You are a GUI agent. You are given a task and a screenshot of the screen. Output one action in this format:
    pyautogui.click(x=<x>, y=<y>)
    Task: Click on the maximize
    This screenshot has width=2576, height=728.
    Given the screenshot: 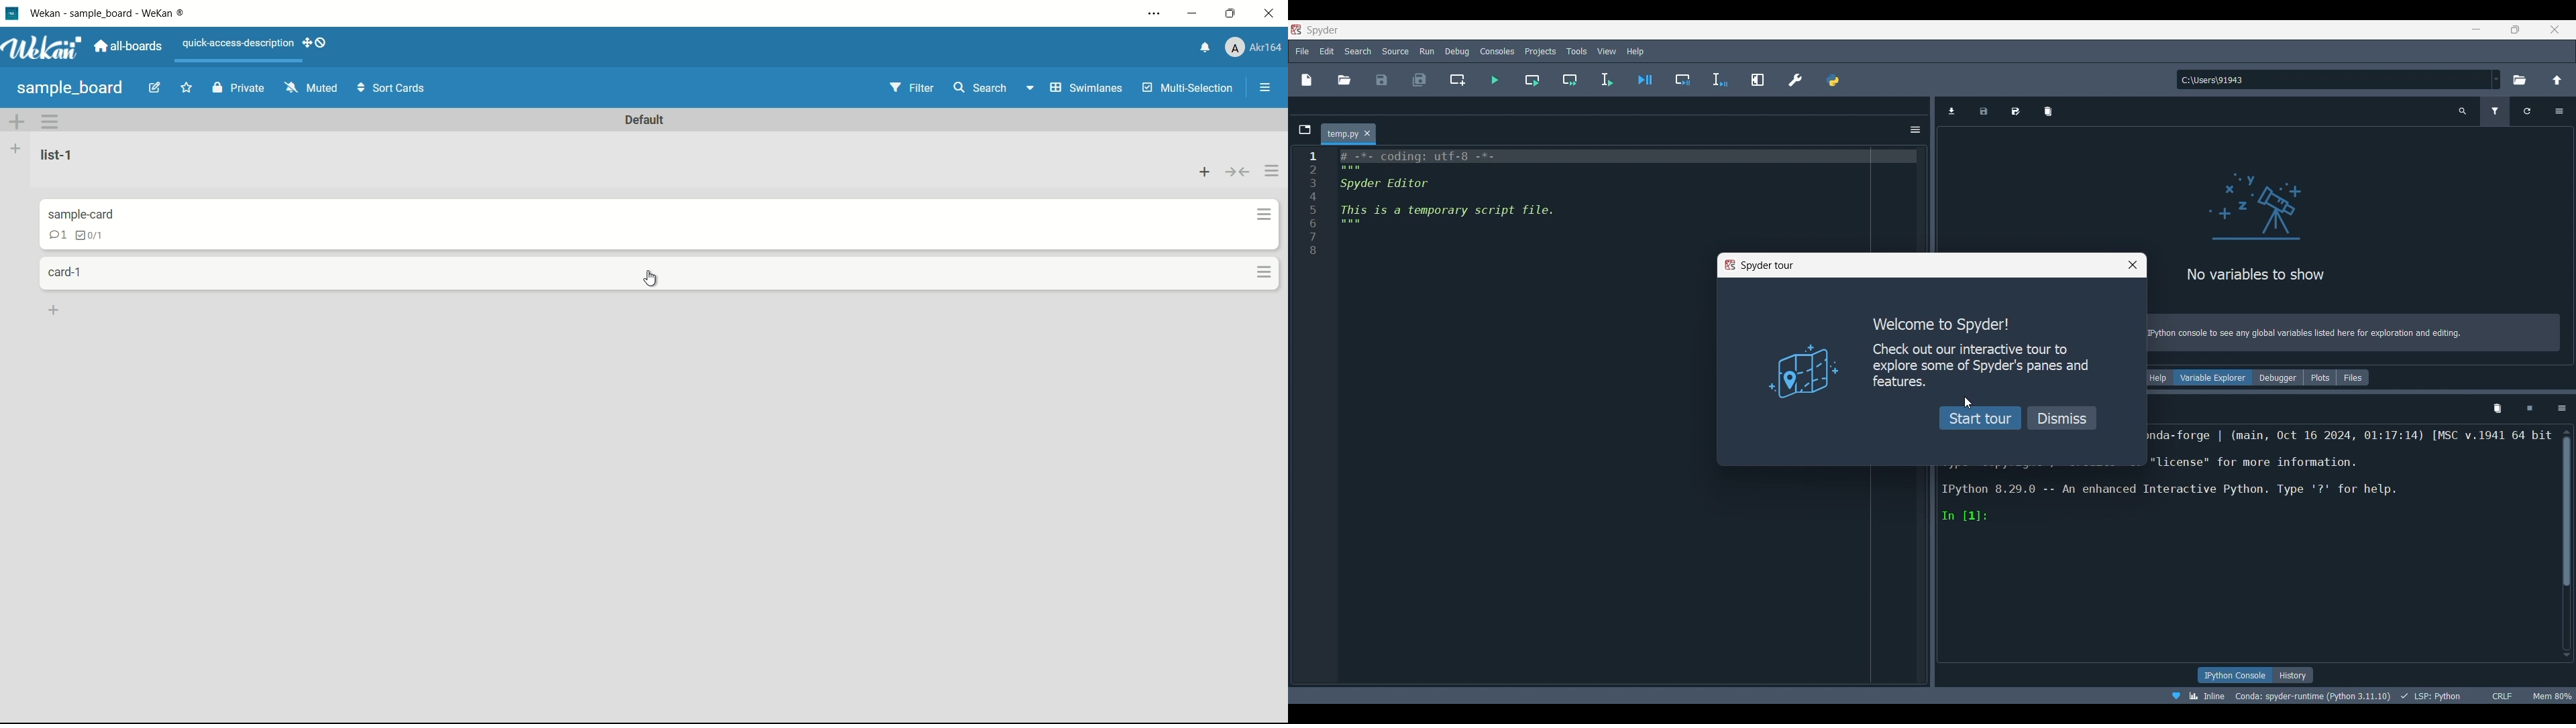 What is the action you would take?
    pyautogui.click(x=1229, y=14)
    